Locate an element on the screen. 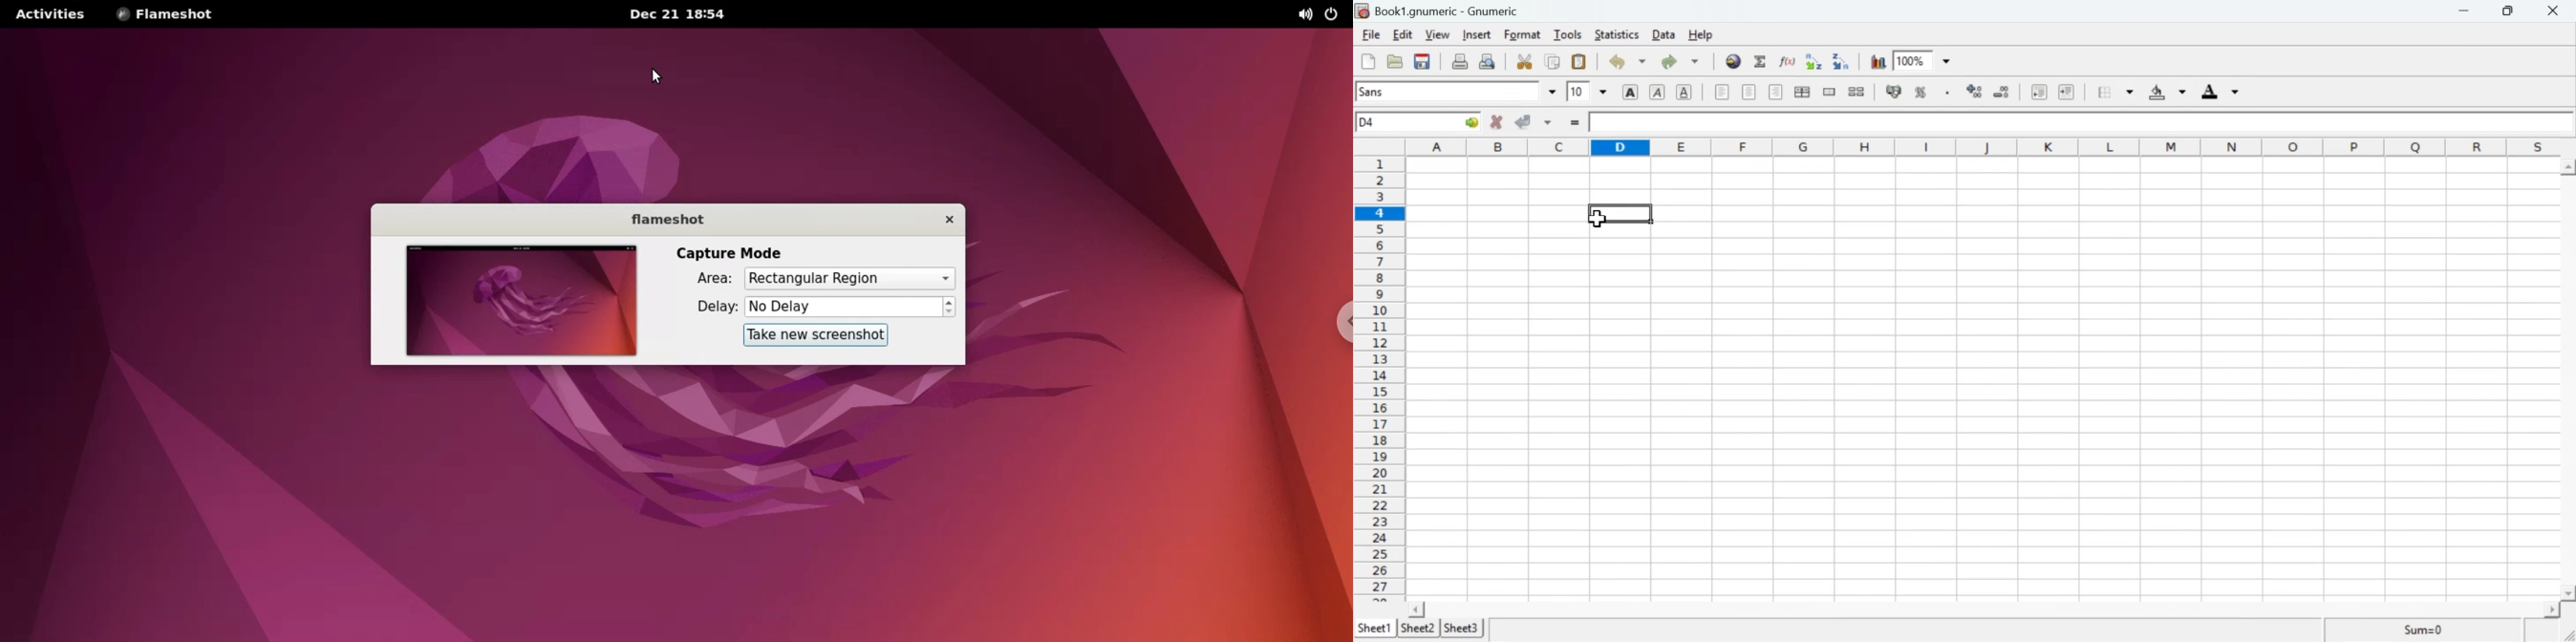 The width and height of the screenshot is (2576, 644). Open is located at coordinates (1396, 62).